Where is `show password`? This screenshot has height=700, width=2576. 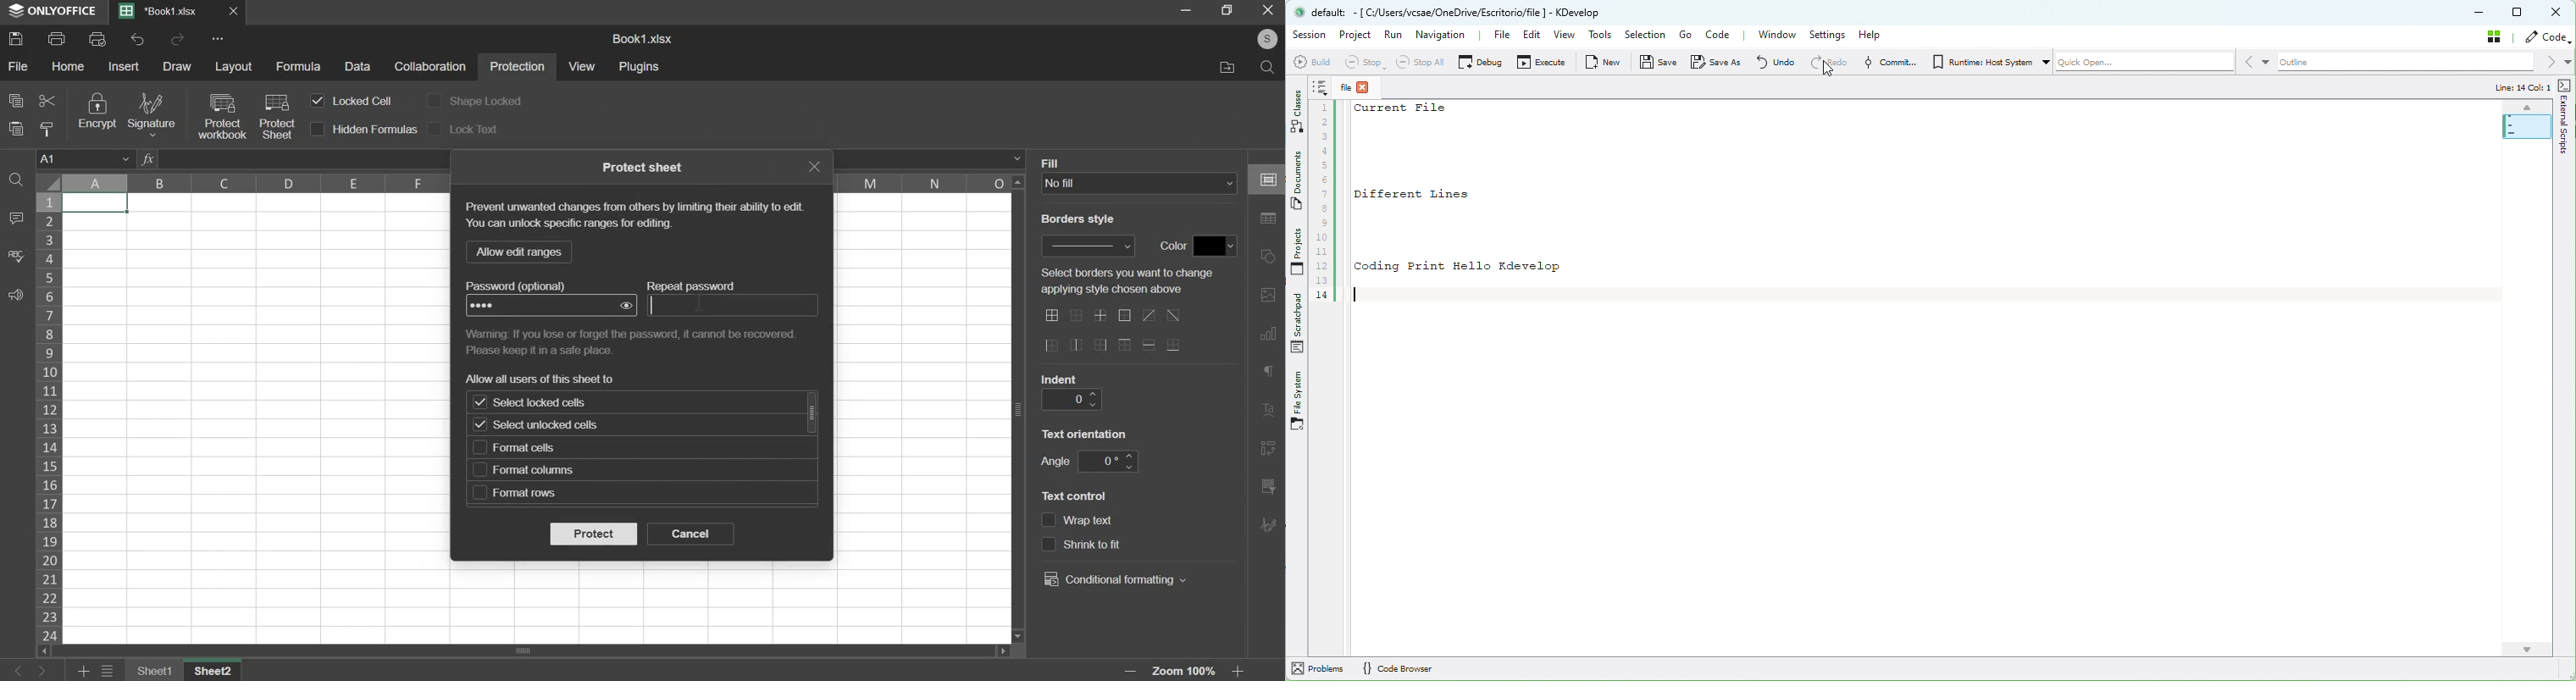
show password is located at coordinates (627, 306).